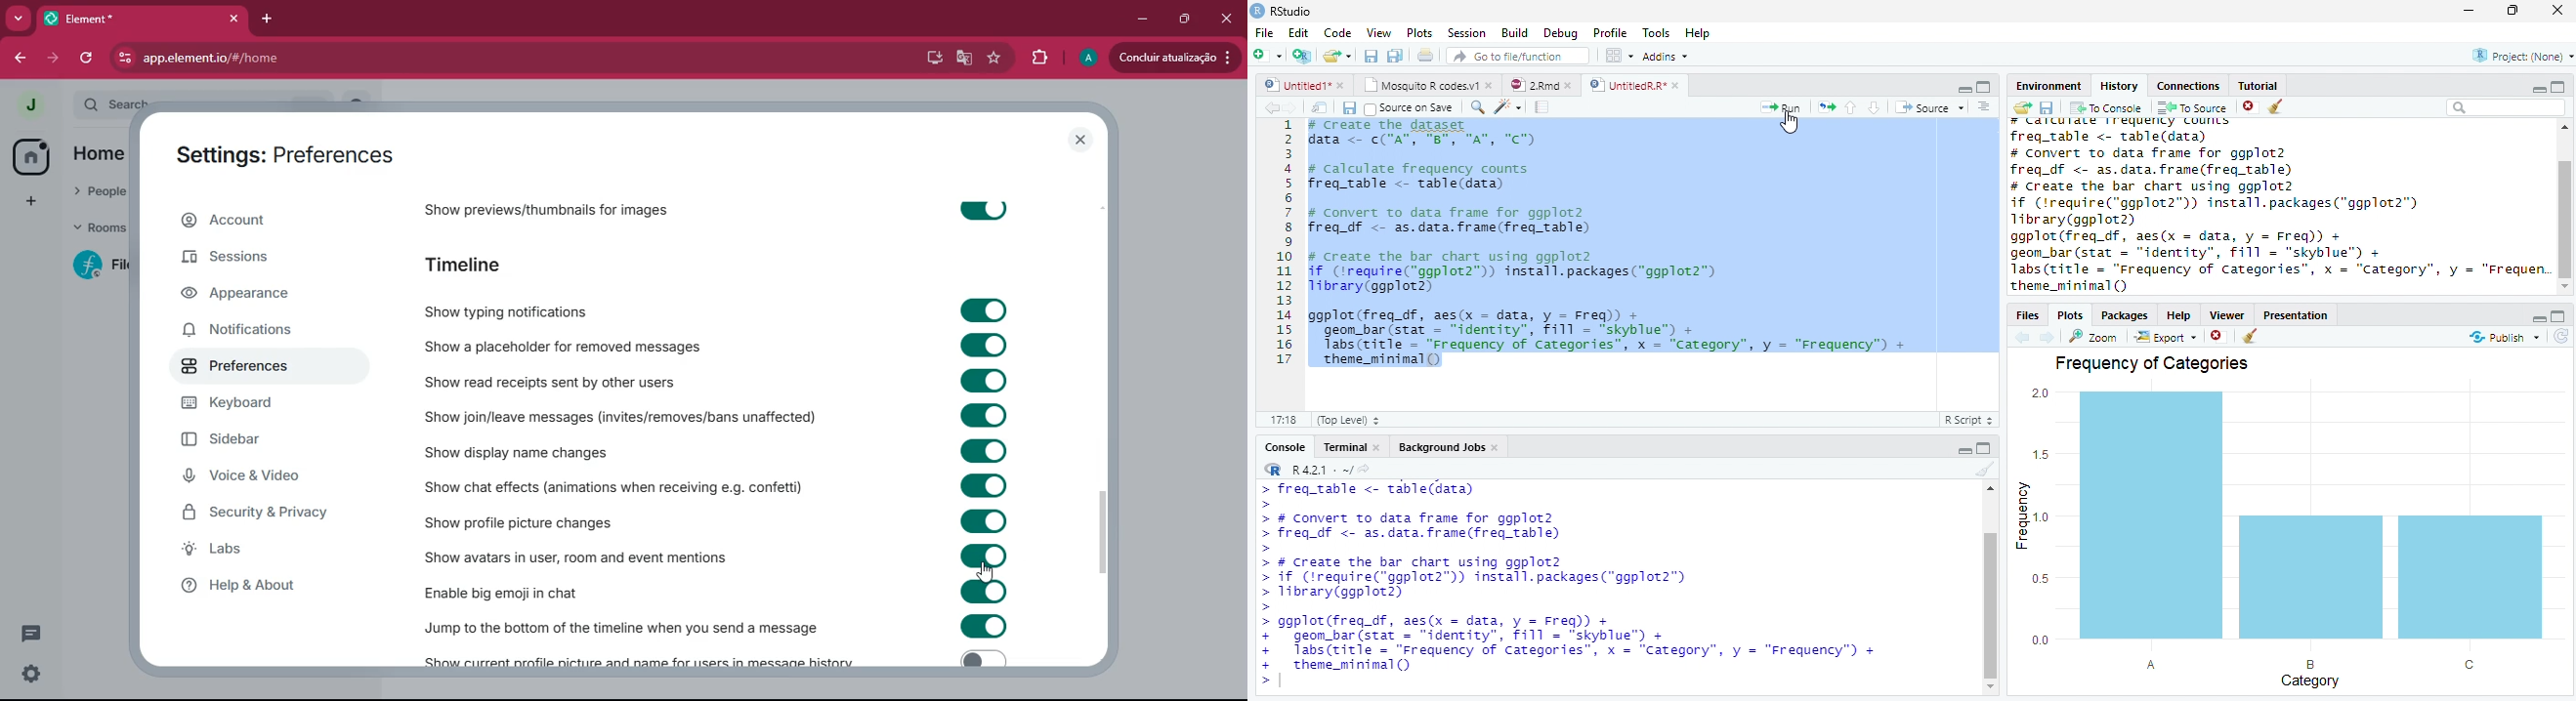 This screenshot has height=728, width=2576. Describe the element at coordinates (2218, 335) in the screenshot. I see `delete ` at that location.